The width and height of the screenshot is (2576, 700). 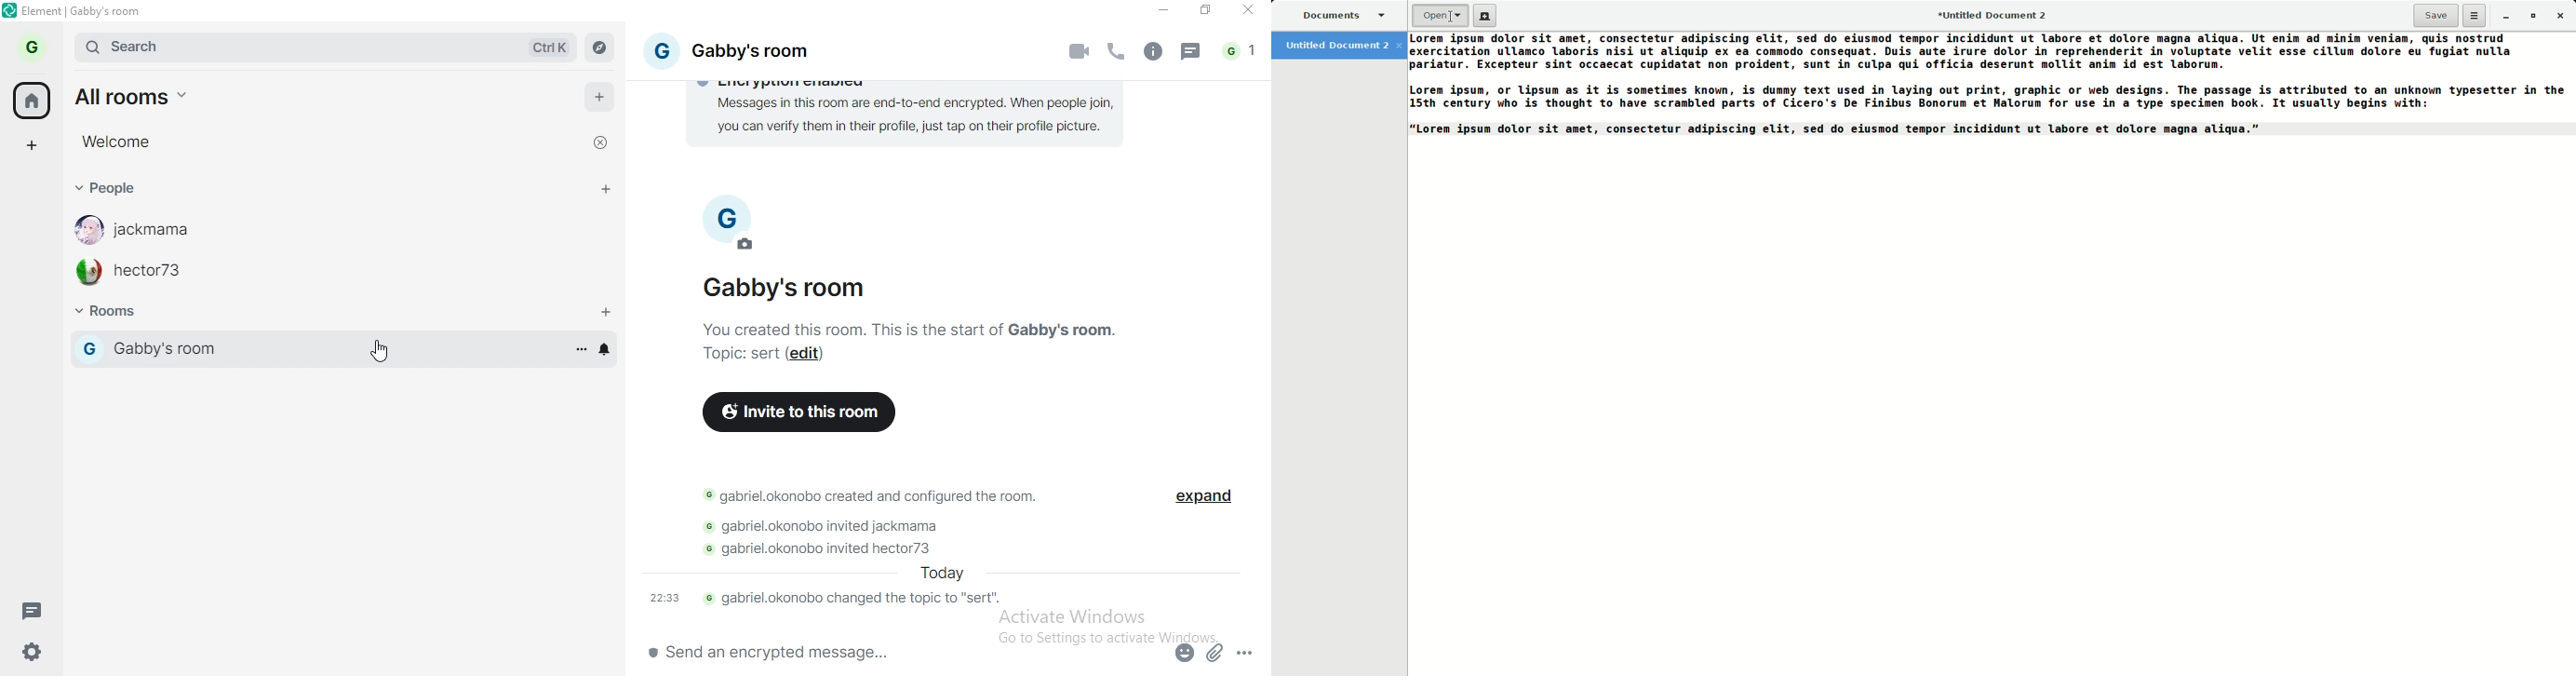 What do you see at coordinates (608, 350) in the screenshot?
I see `notificatiob` at bounding box center [608, 350].